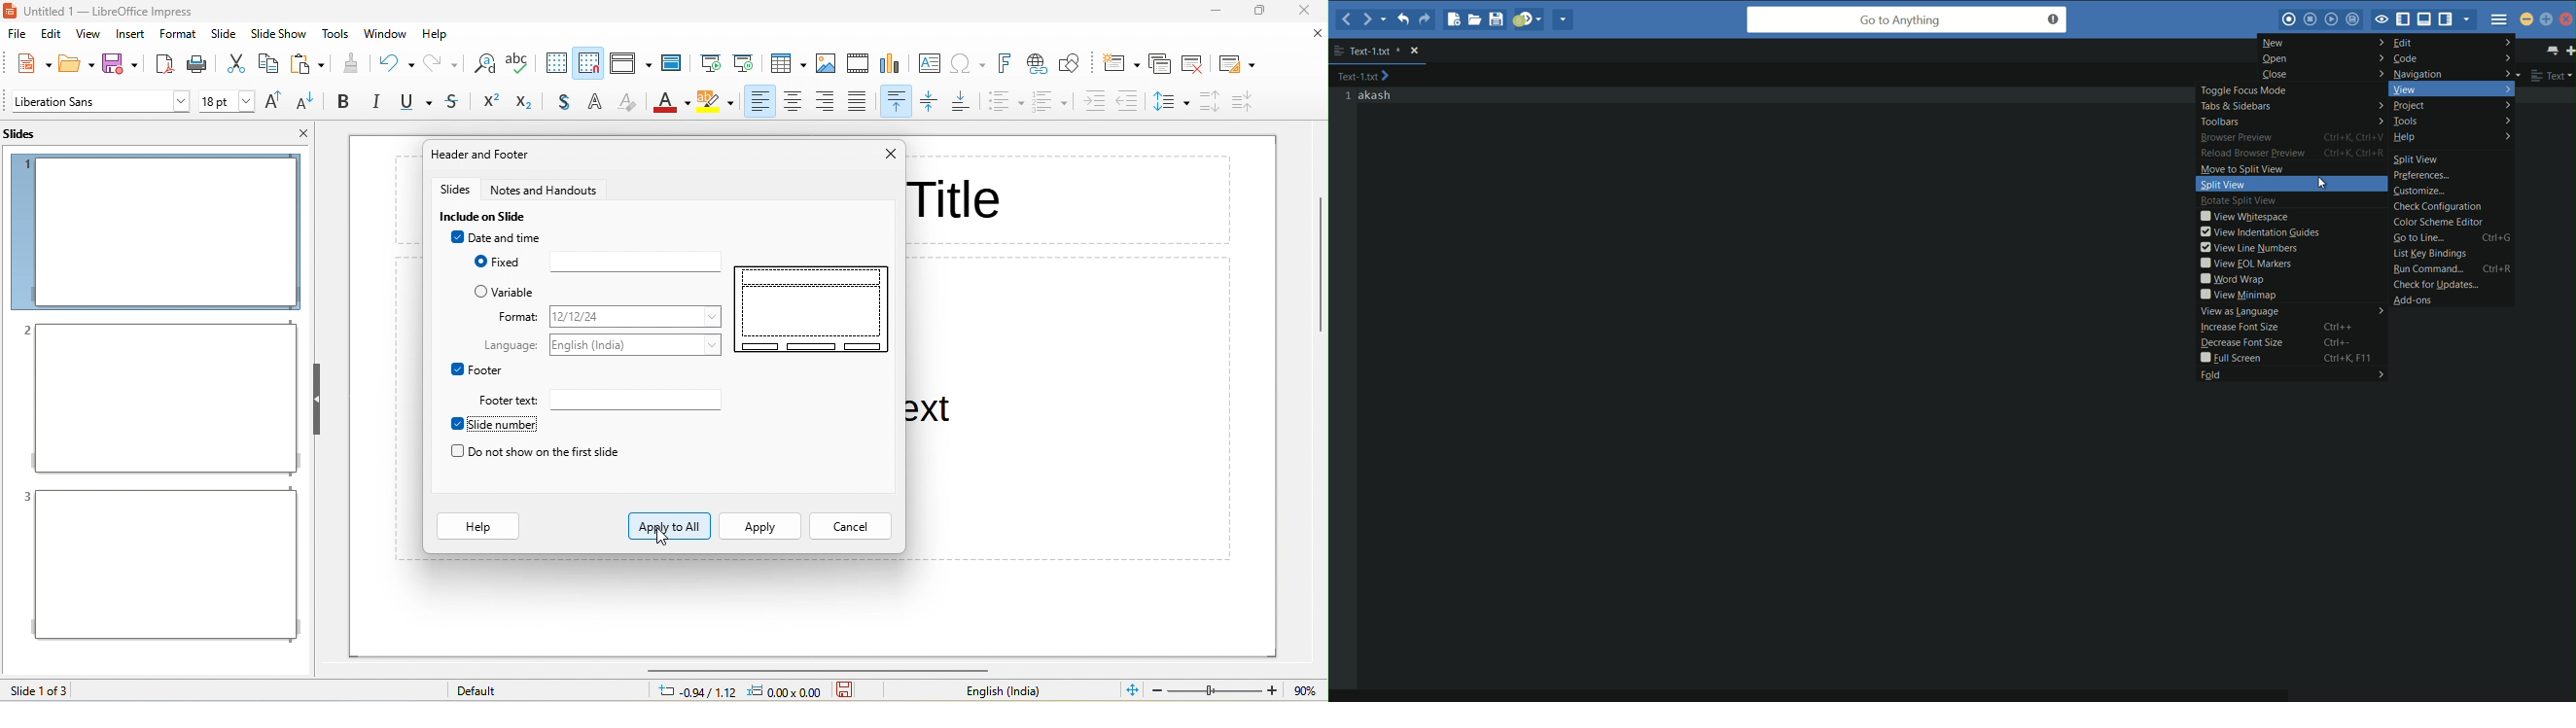 Image resolution: width=2576 pixels, height=728 pixels. I want to click on word wrap, so click(2293, 279).